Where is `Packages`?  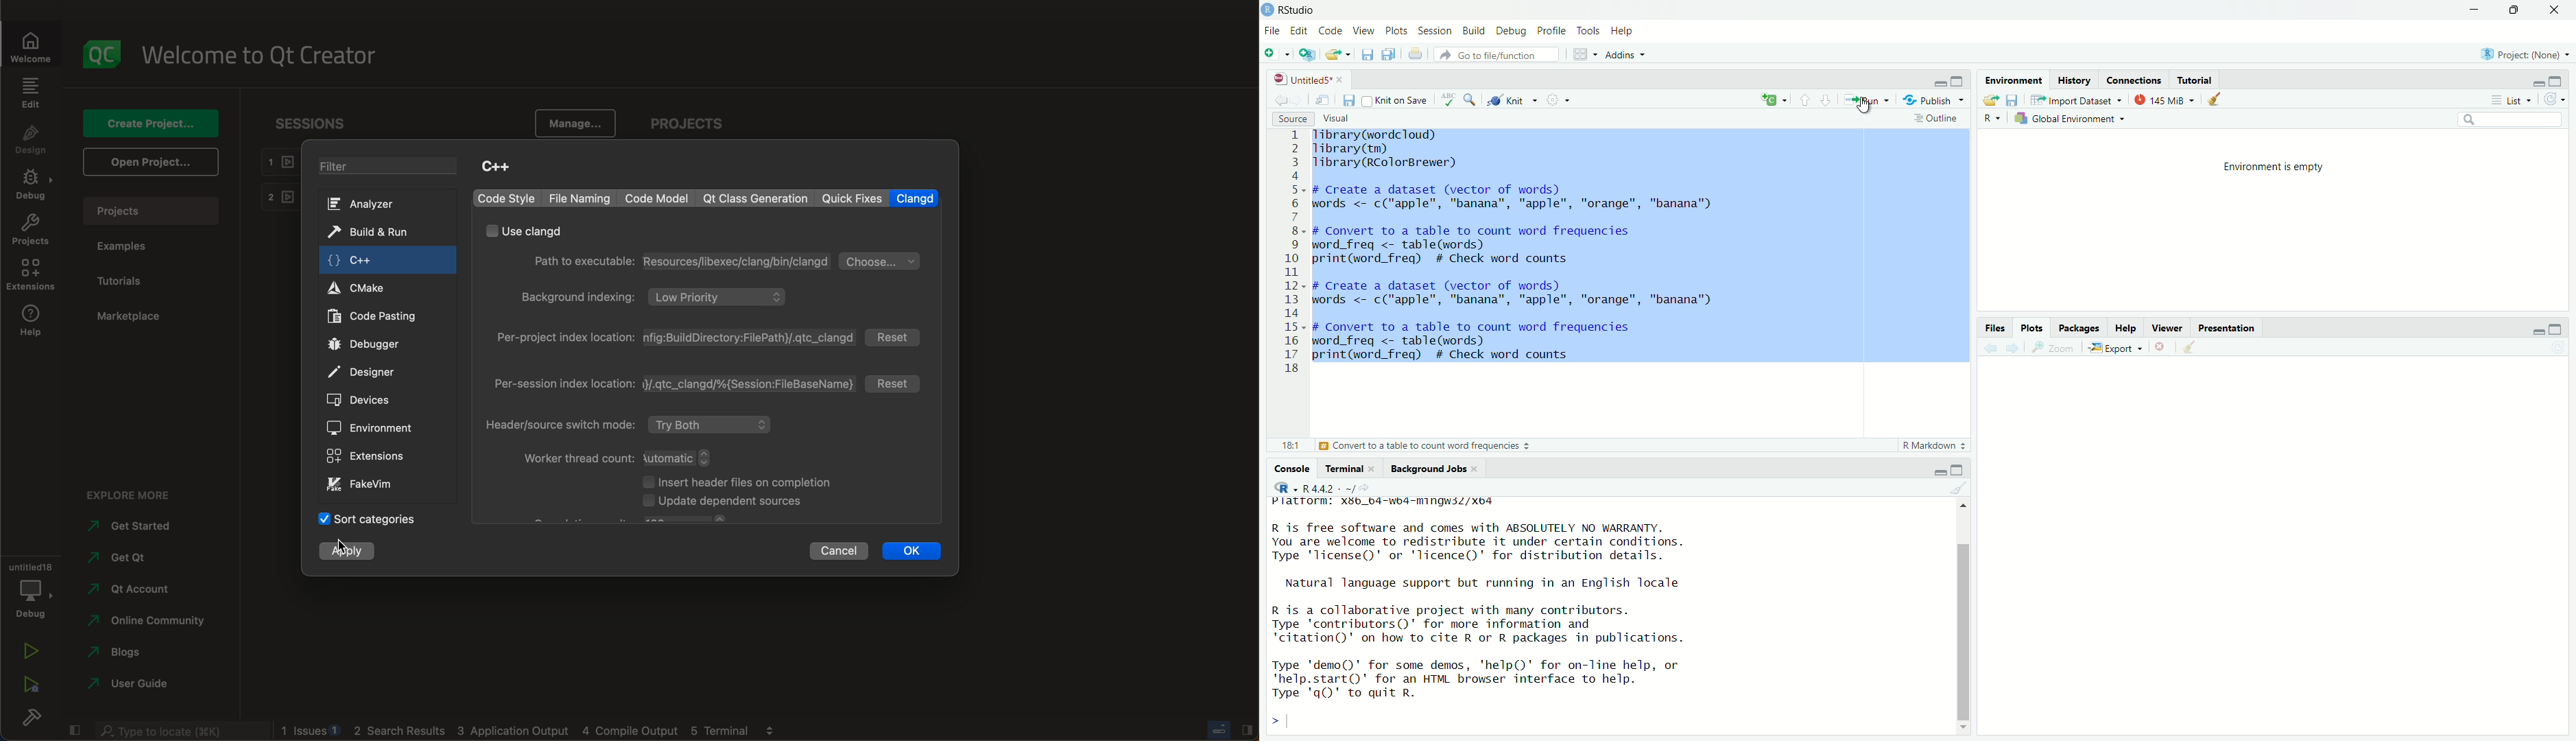
Packages is located at coordinates (2079, 326).